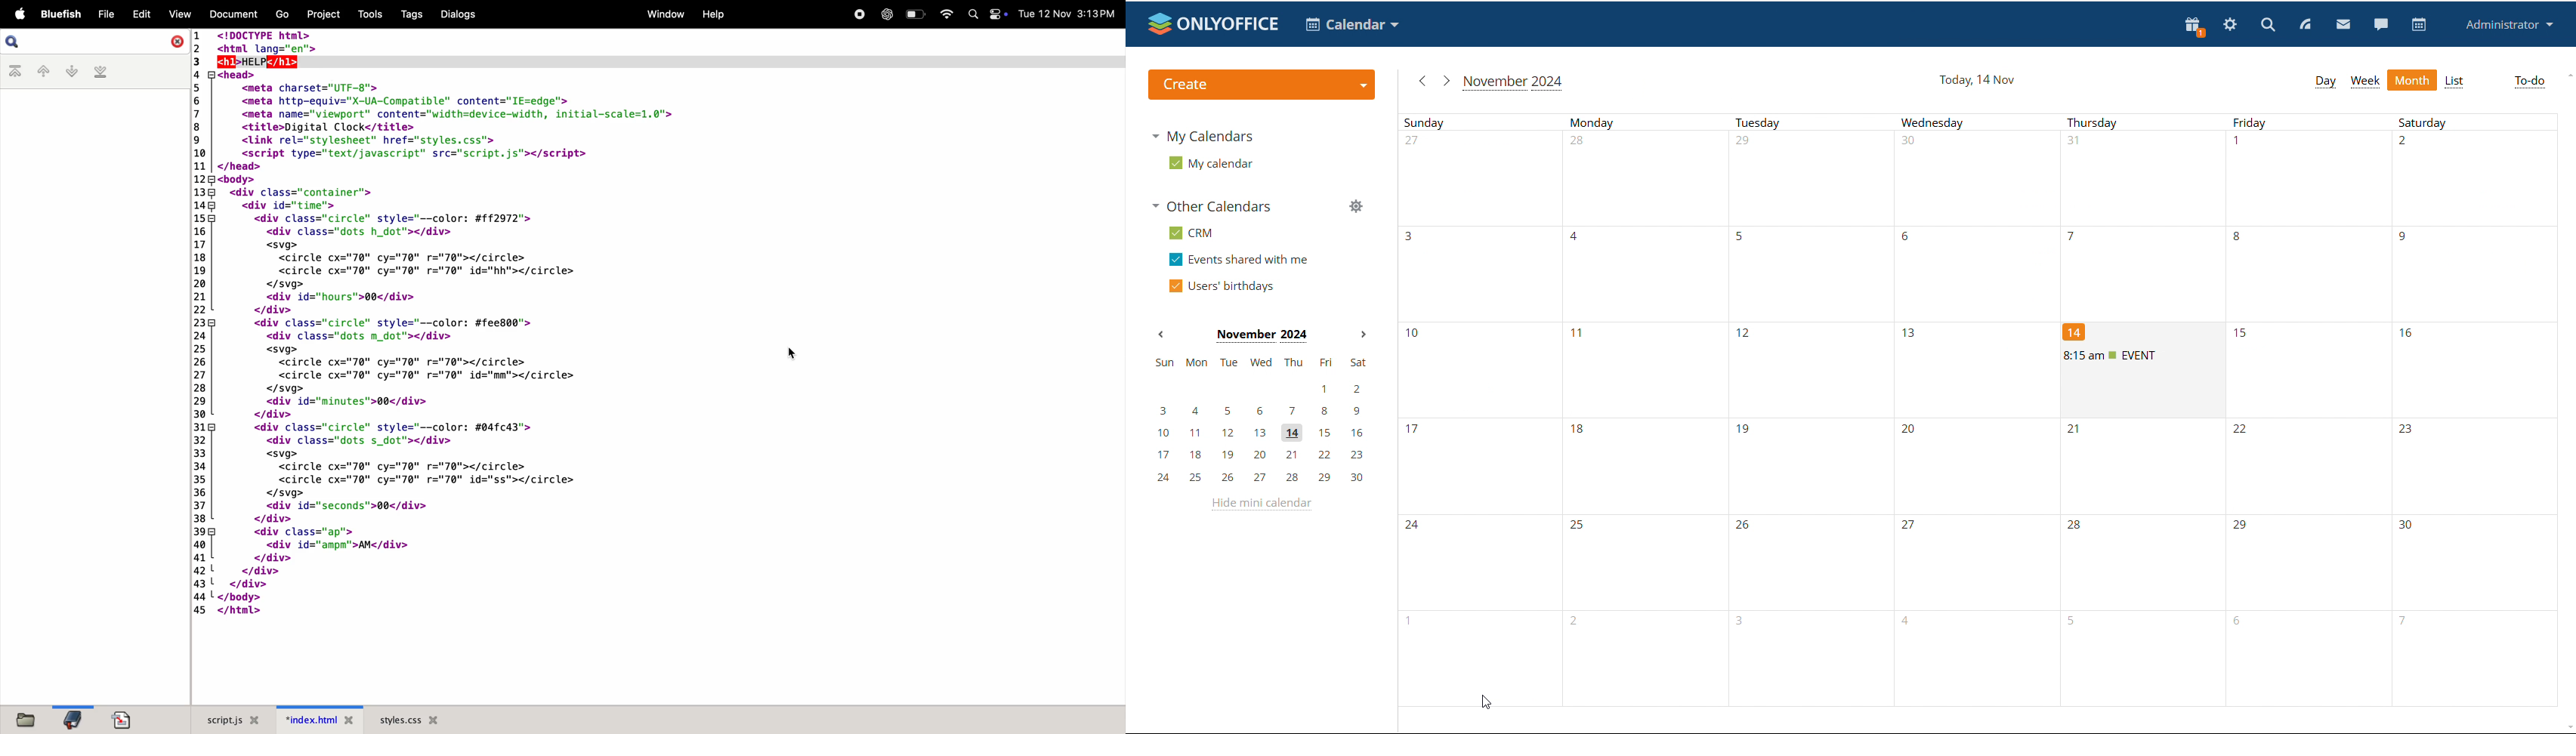 The image size is (2576, 756). Describe the element at coordinates (2231, 25) in the screenshot. I see `settings` at that location.